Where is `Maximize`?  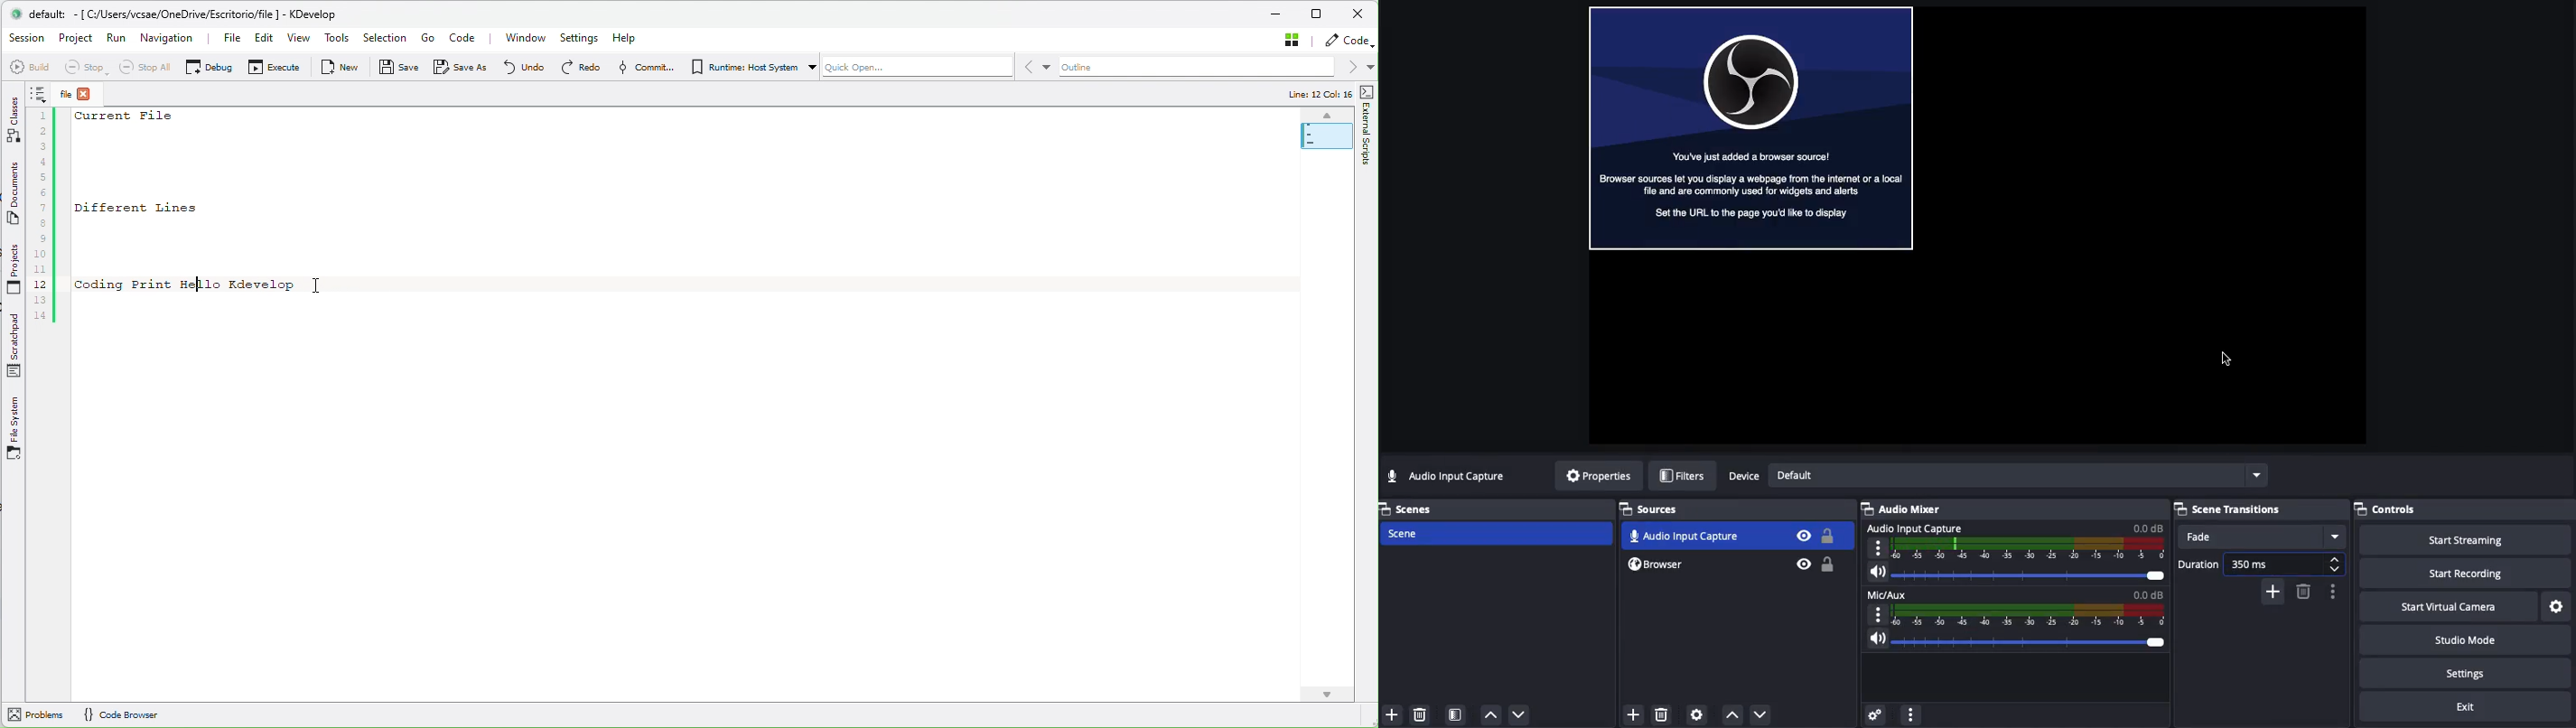
Maximize is located at coordinates (1321, 15).